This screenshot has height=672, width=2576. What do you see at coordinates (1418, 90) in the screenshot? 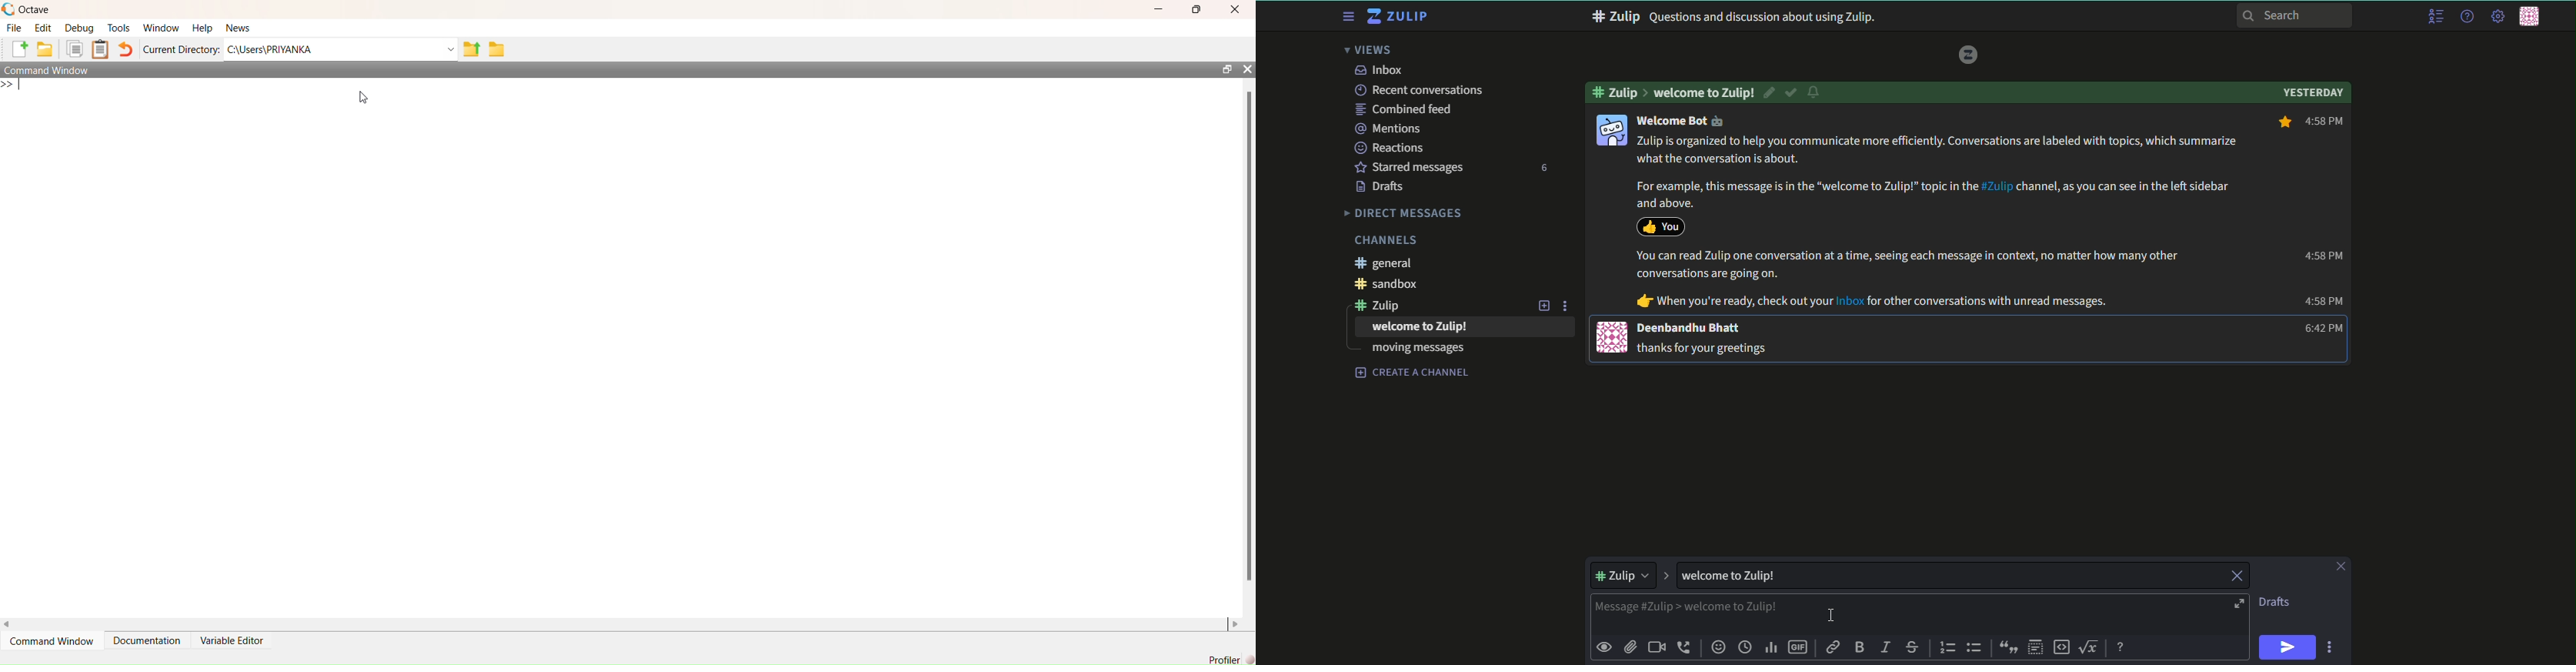
I see `recent conversations` at bounding box center [1418, 90].